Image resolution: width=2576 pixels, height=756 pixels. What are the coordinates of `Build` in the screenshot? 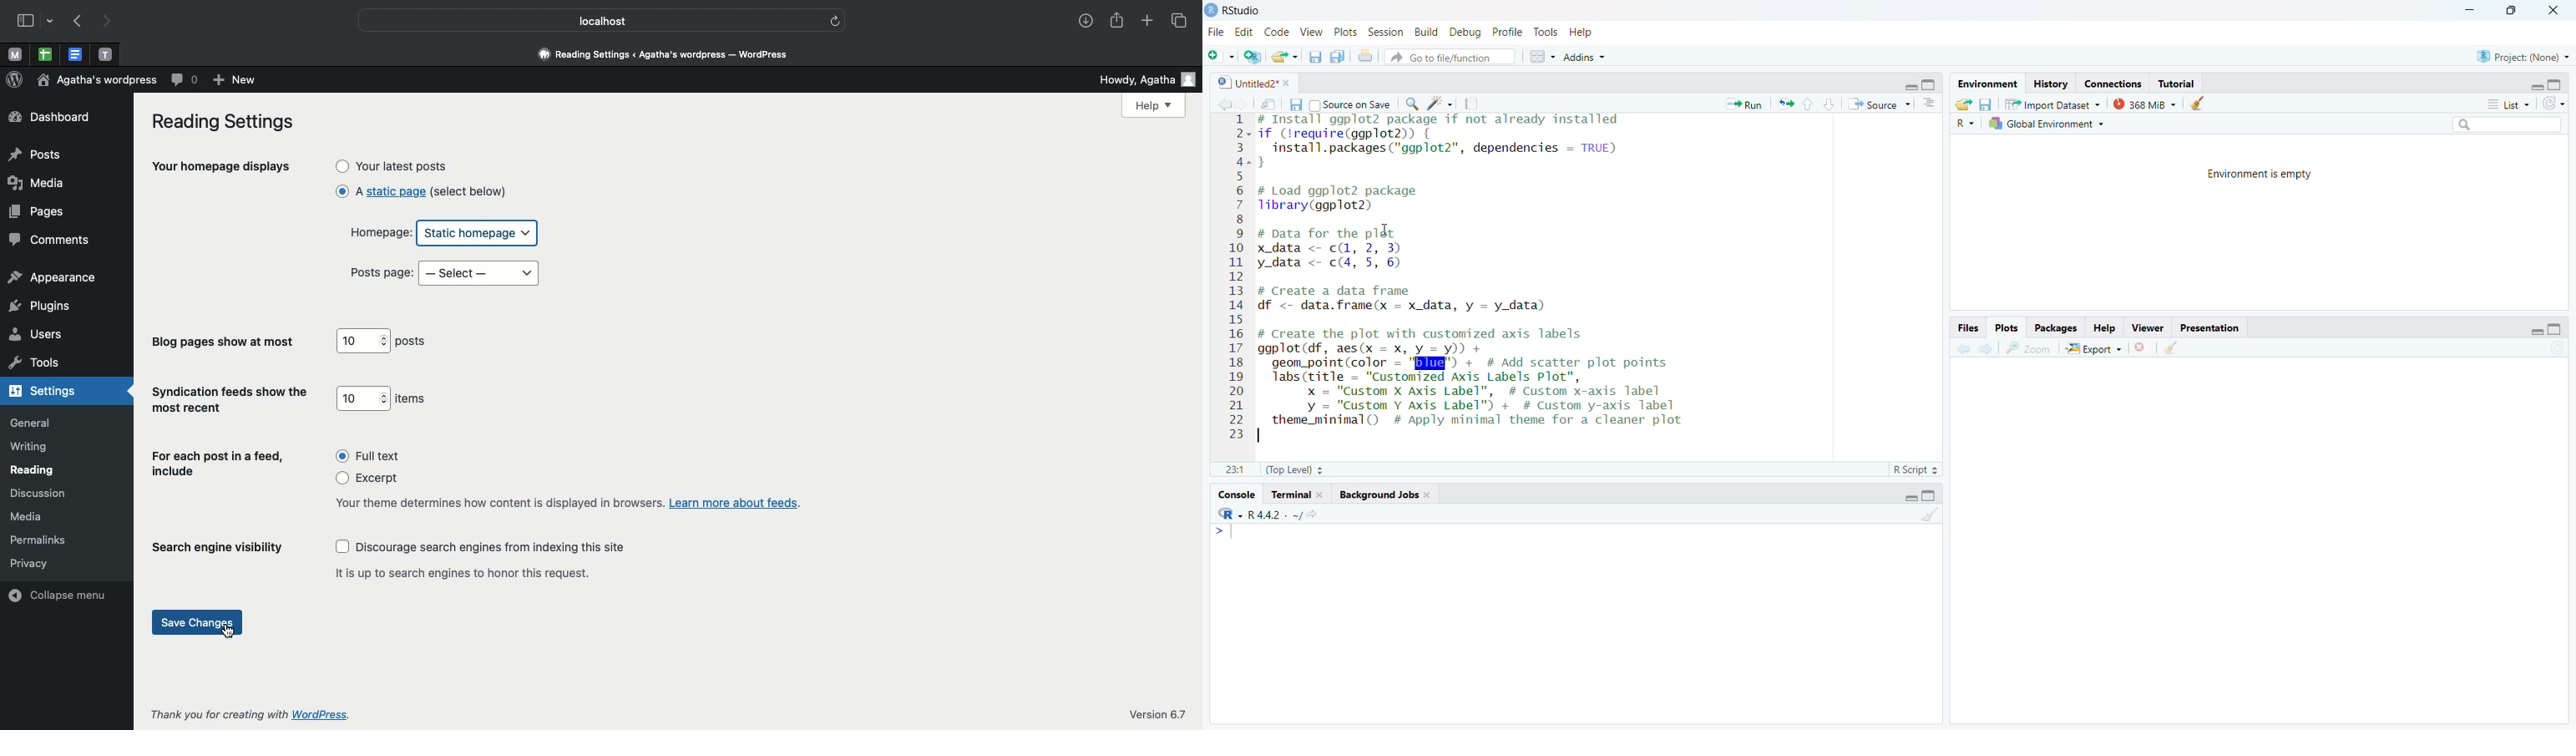 It's located at (1428, 31).